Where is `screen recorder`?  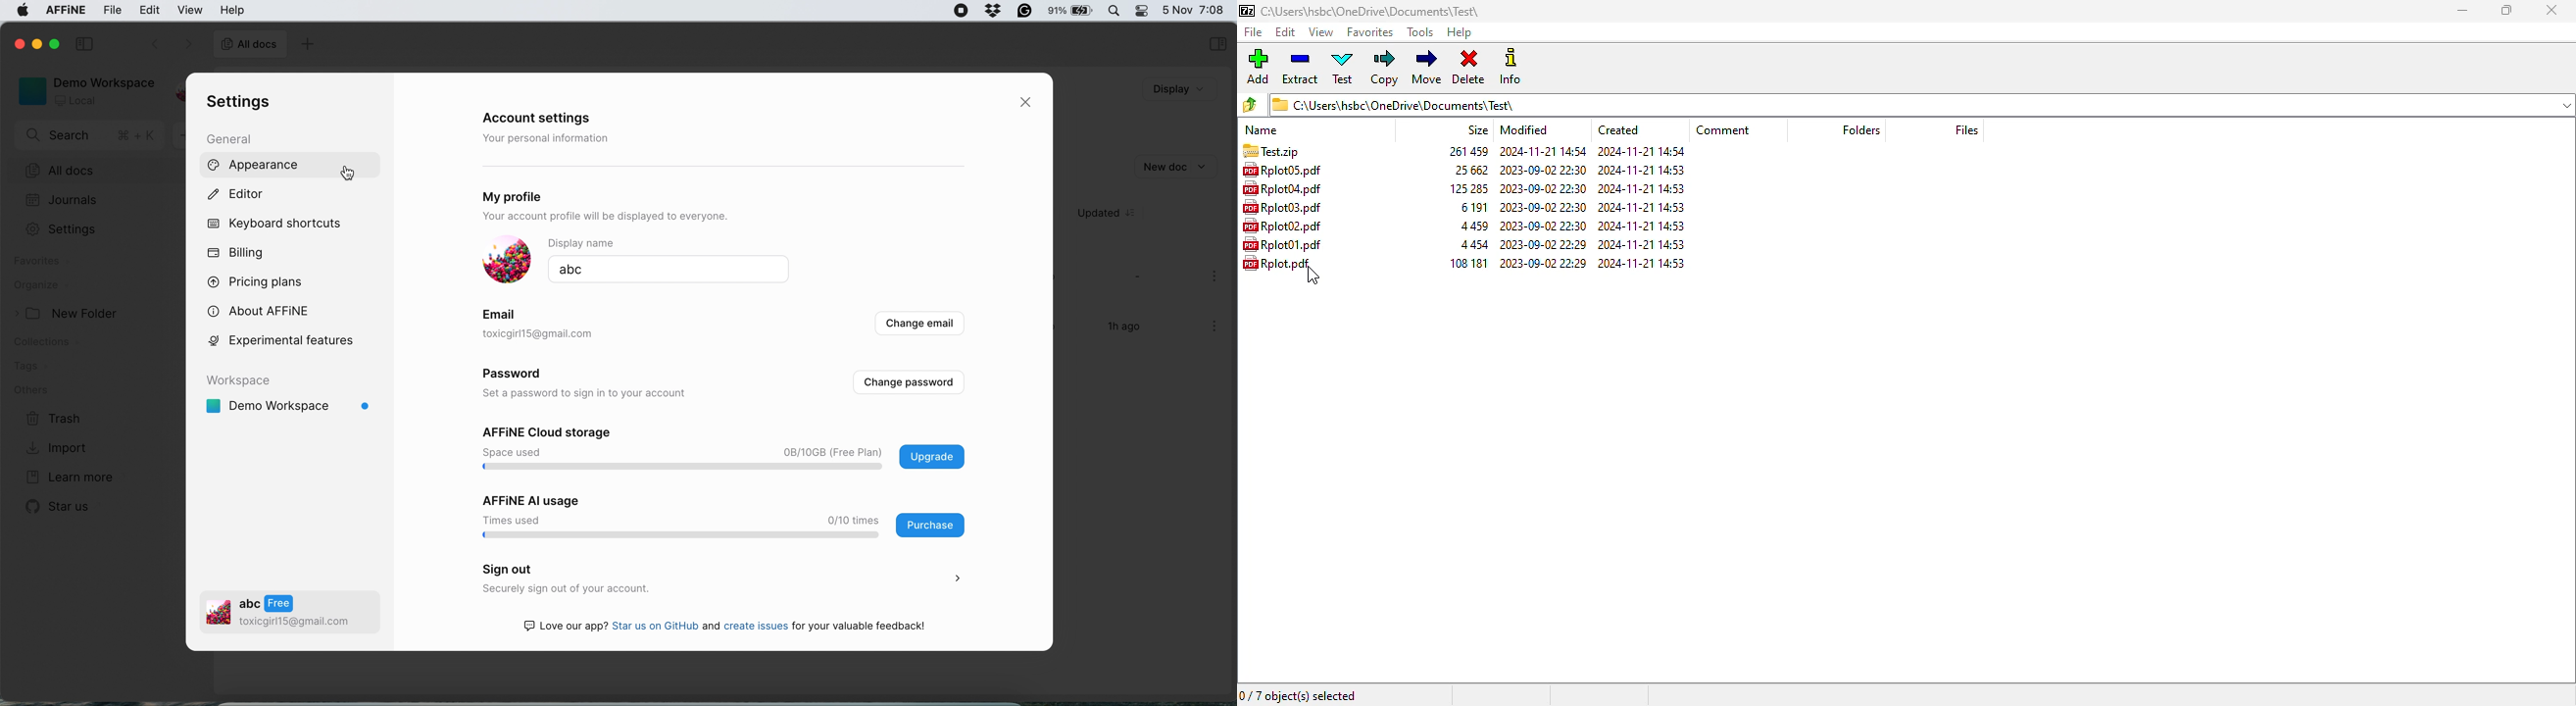 screen recorder is located at coordinates (963, 11).